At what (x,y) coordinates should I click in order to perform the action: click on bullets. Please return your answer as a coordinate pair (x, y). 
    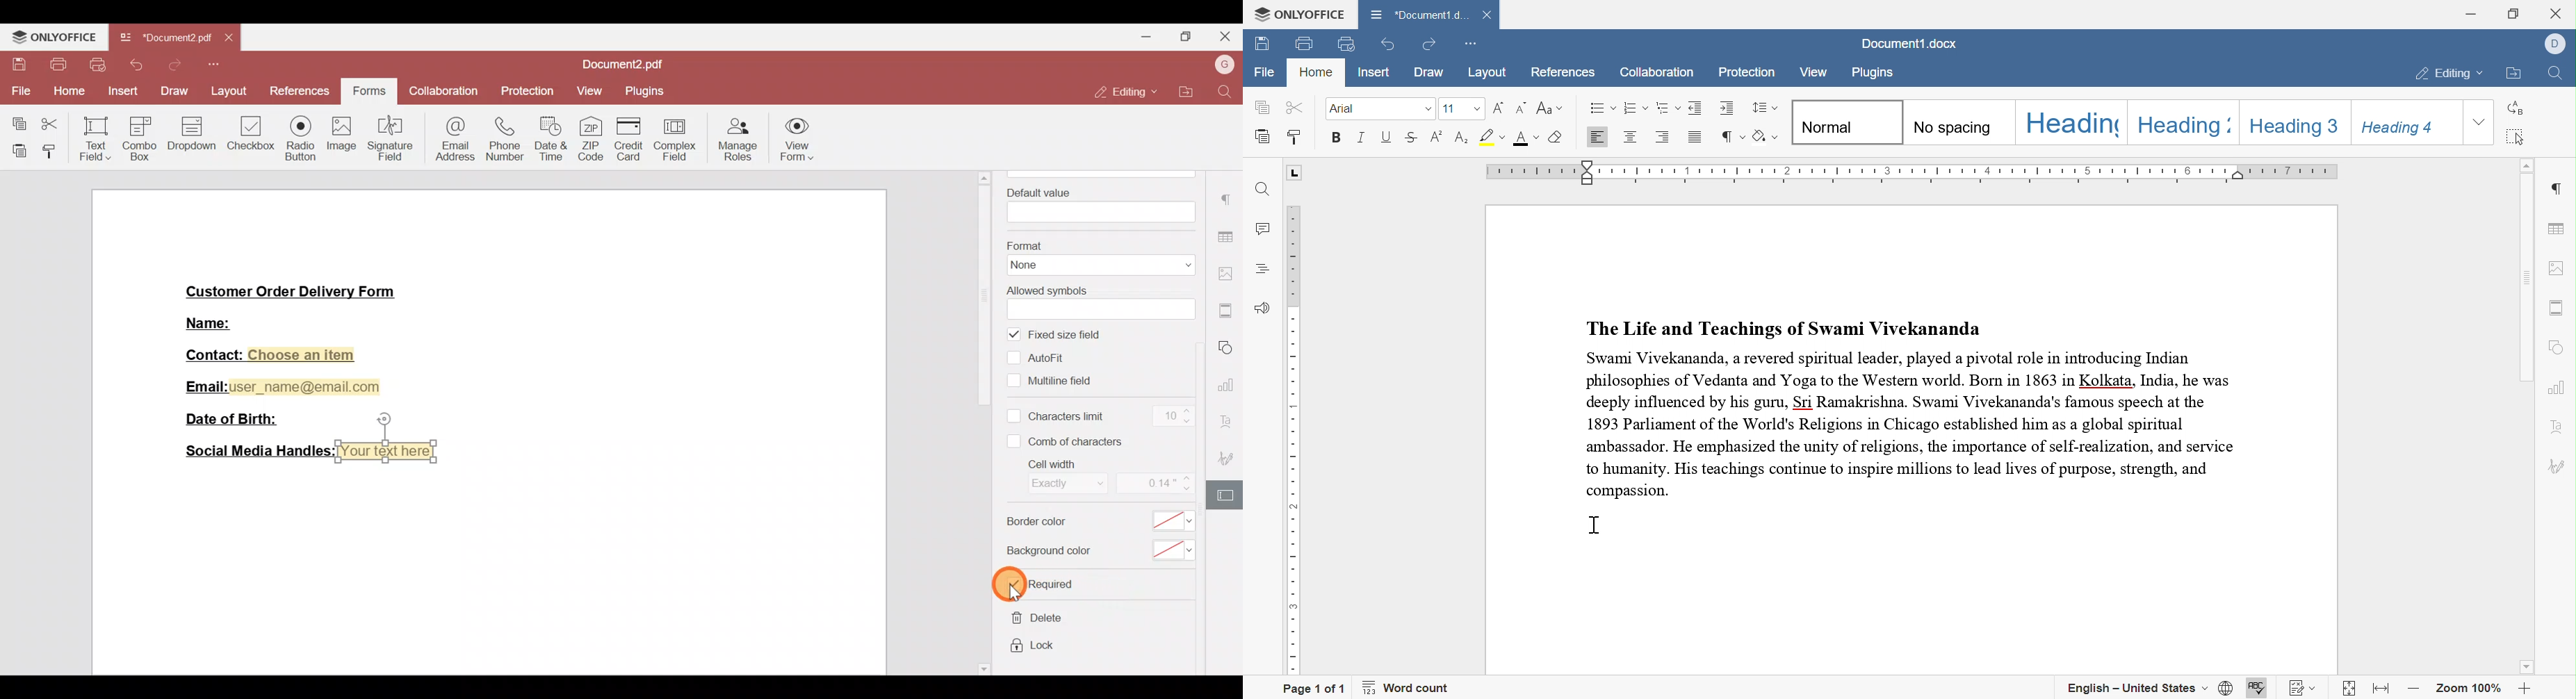
    Looking at the image, I should click on (1603, 108).